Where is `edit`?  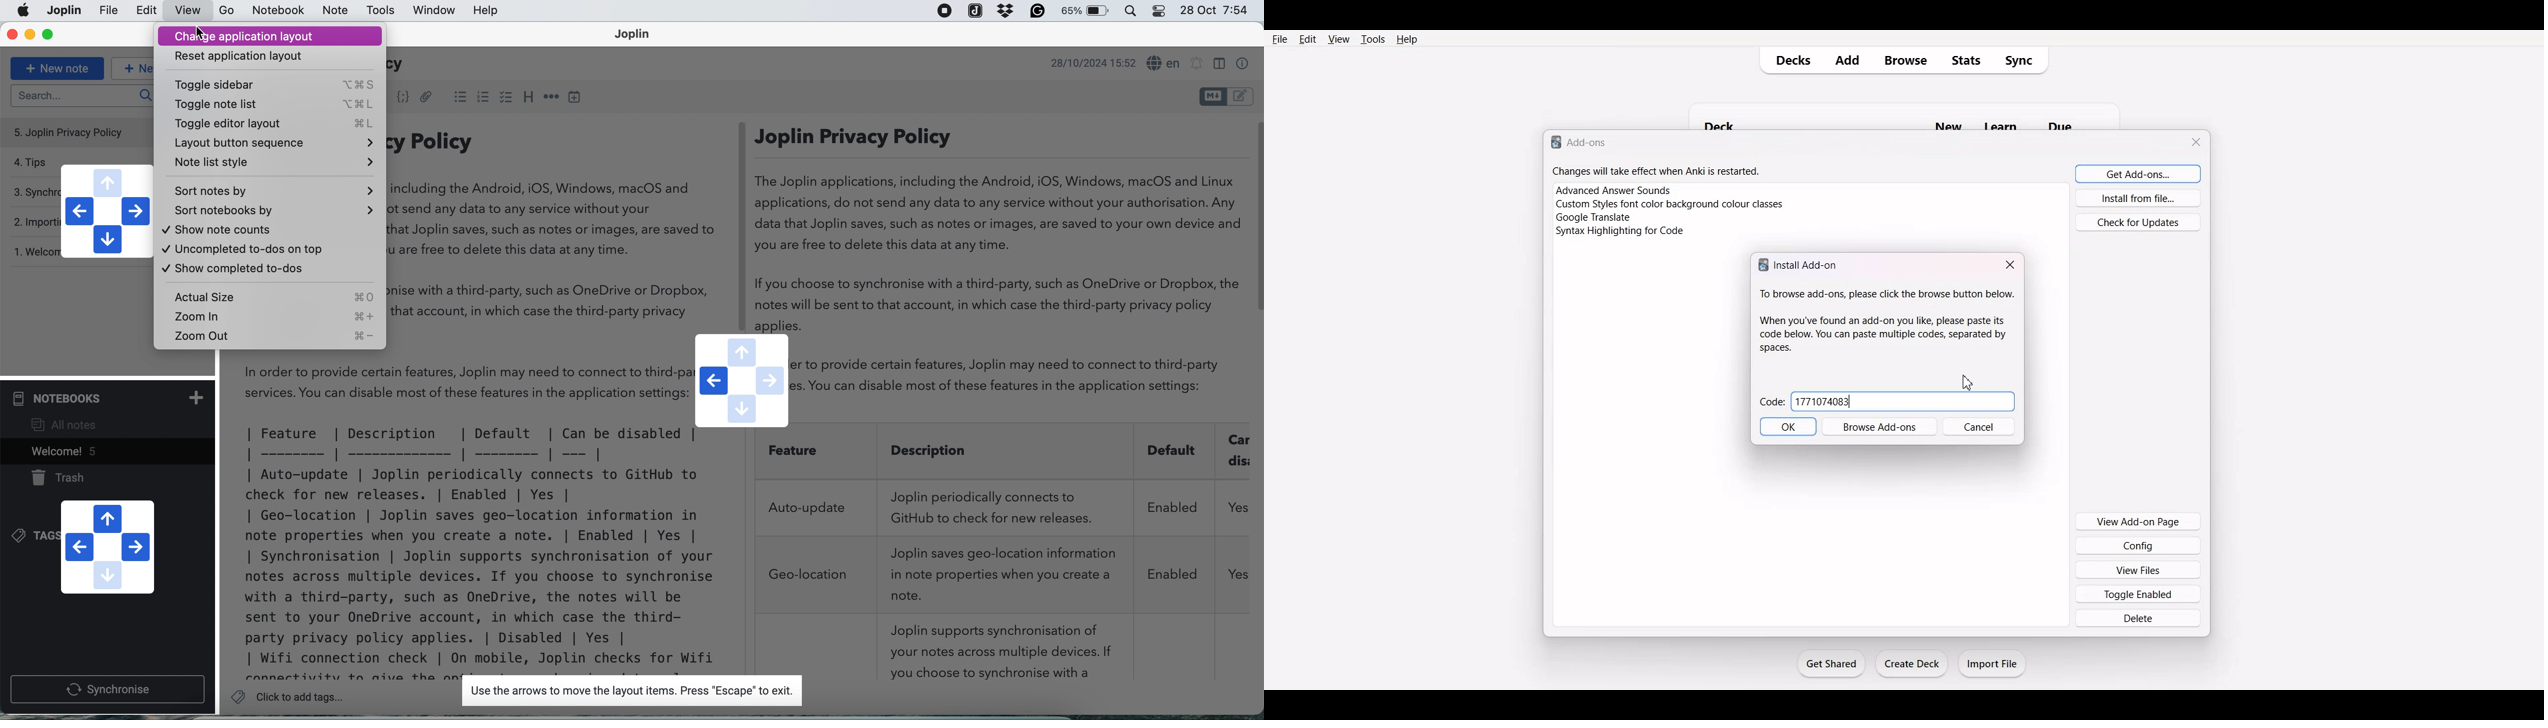
edit is located at coordinates (147, 11).